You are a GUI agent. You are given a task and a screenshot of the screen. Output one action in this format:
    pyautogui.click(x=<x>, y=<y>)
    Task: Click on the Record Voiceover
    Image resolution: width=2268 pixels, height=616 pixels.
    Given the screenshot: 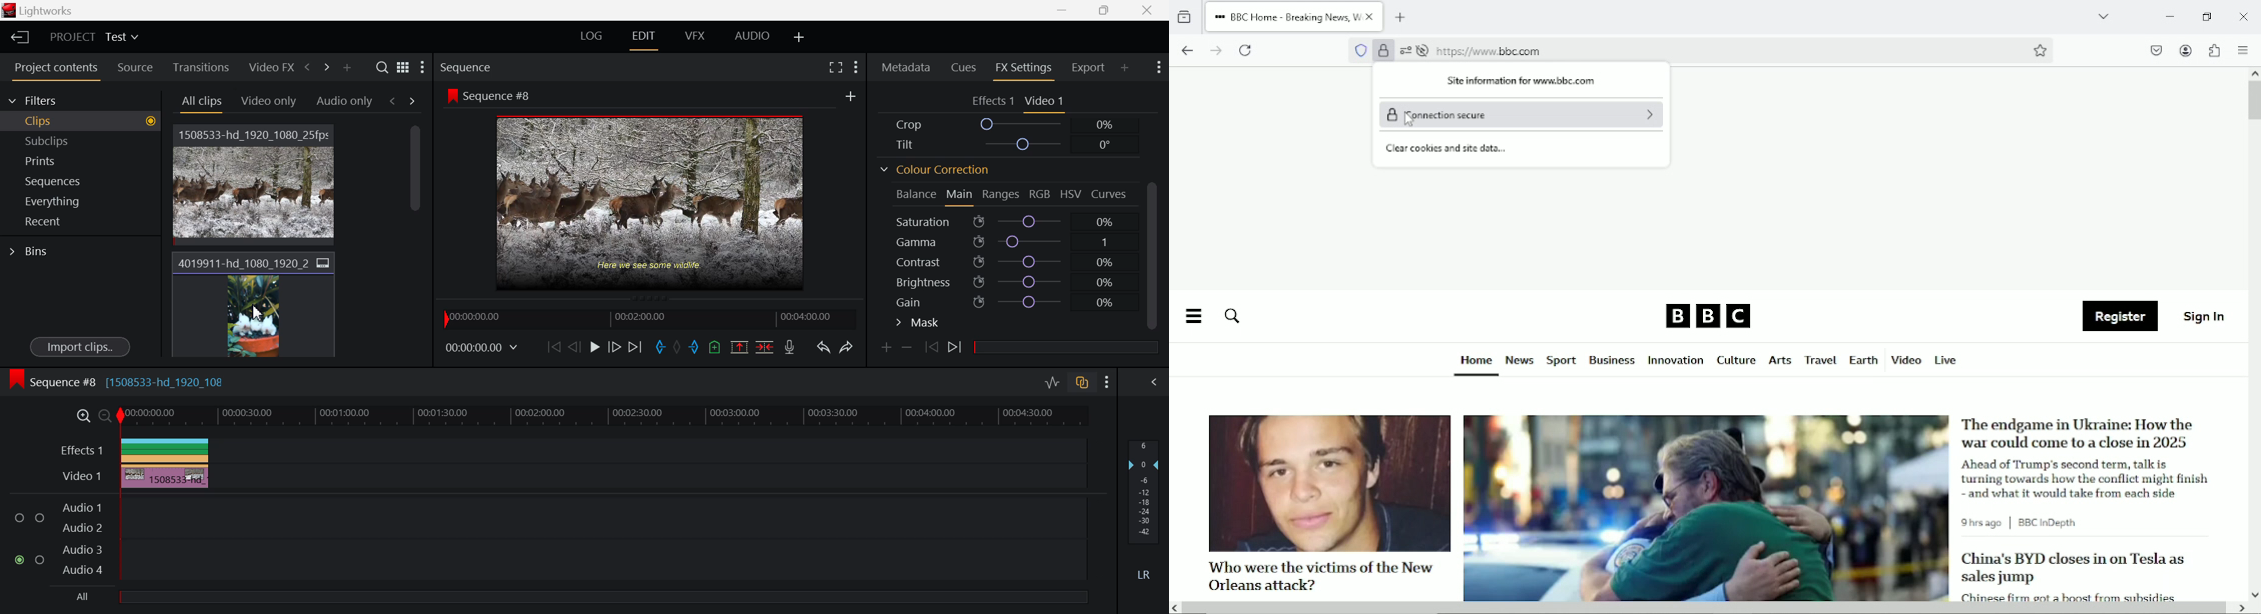 What is the action you would take?
    pyautogui.click(x=791, y=349)
    